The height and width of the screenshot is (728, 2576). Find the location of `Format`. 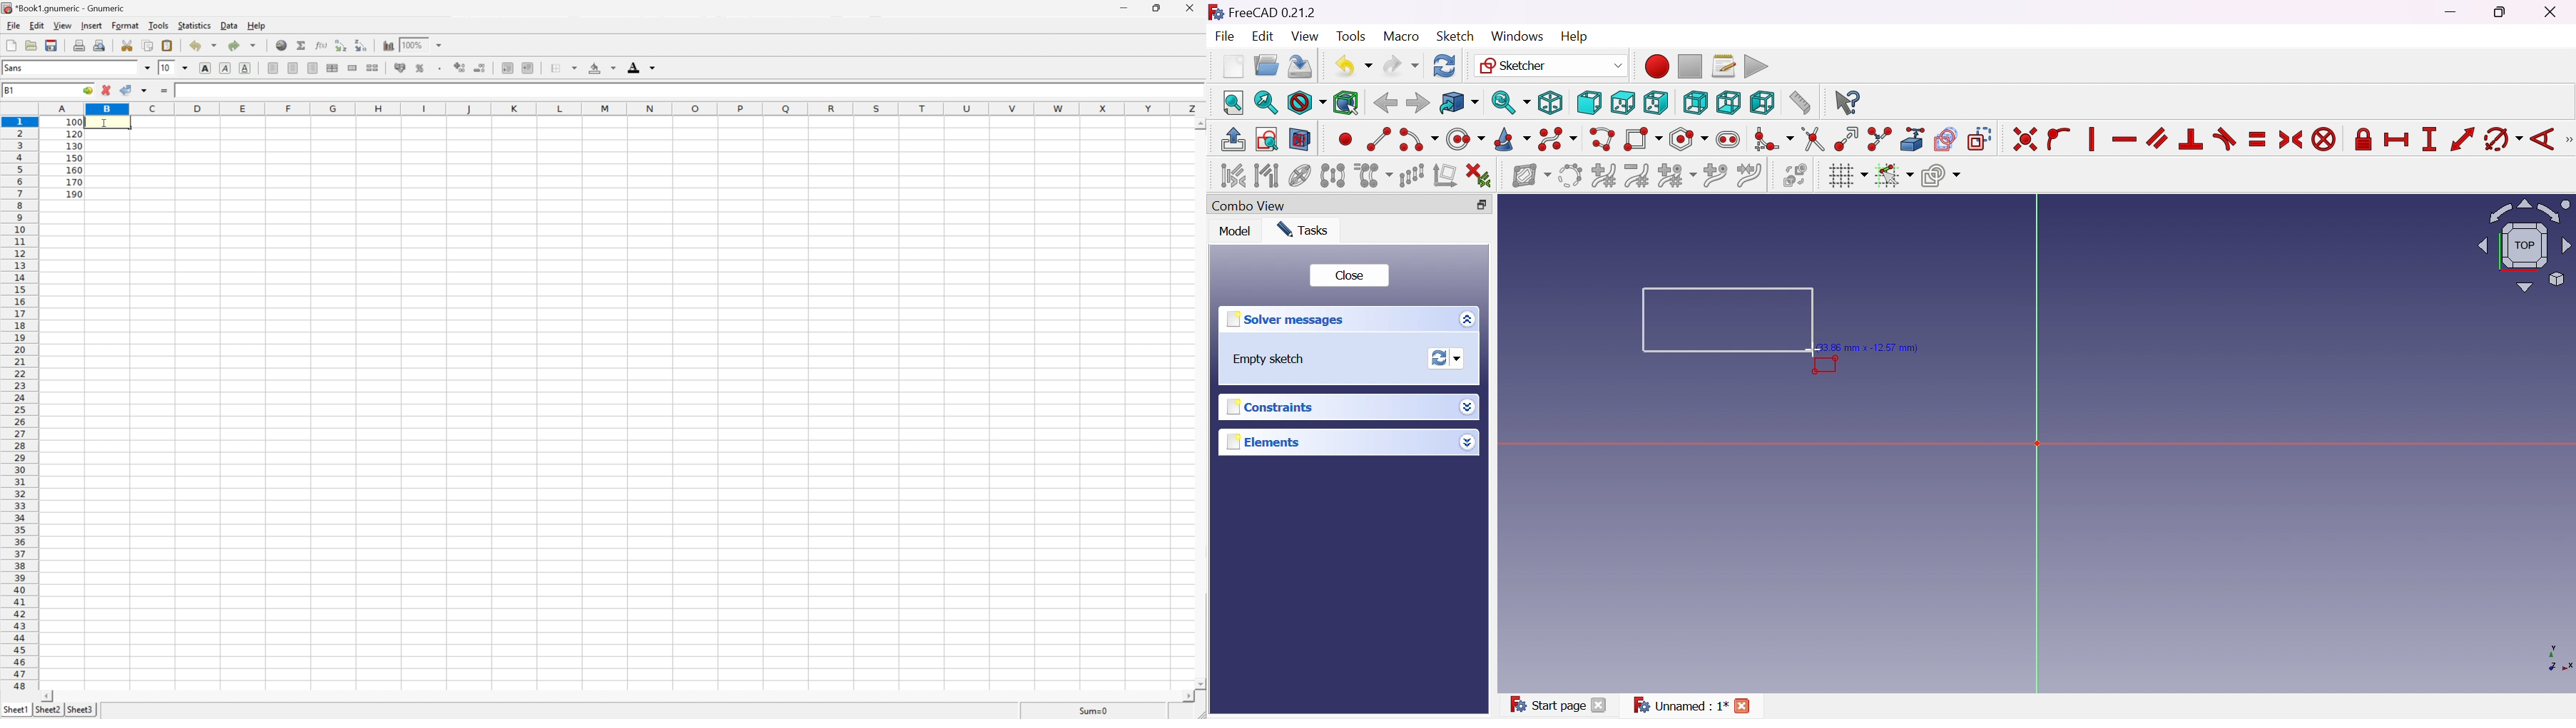

Format is located at coordinates (125, 25).